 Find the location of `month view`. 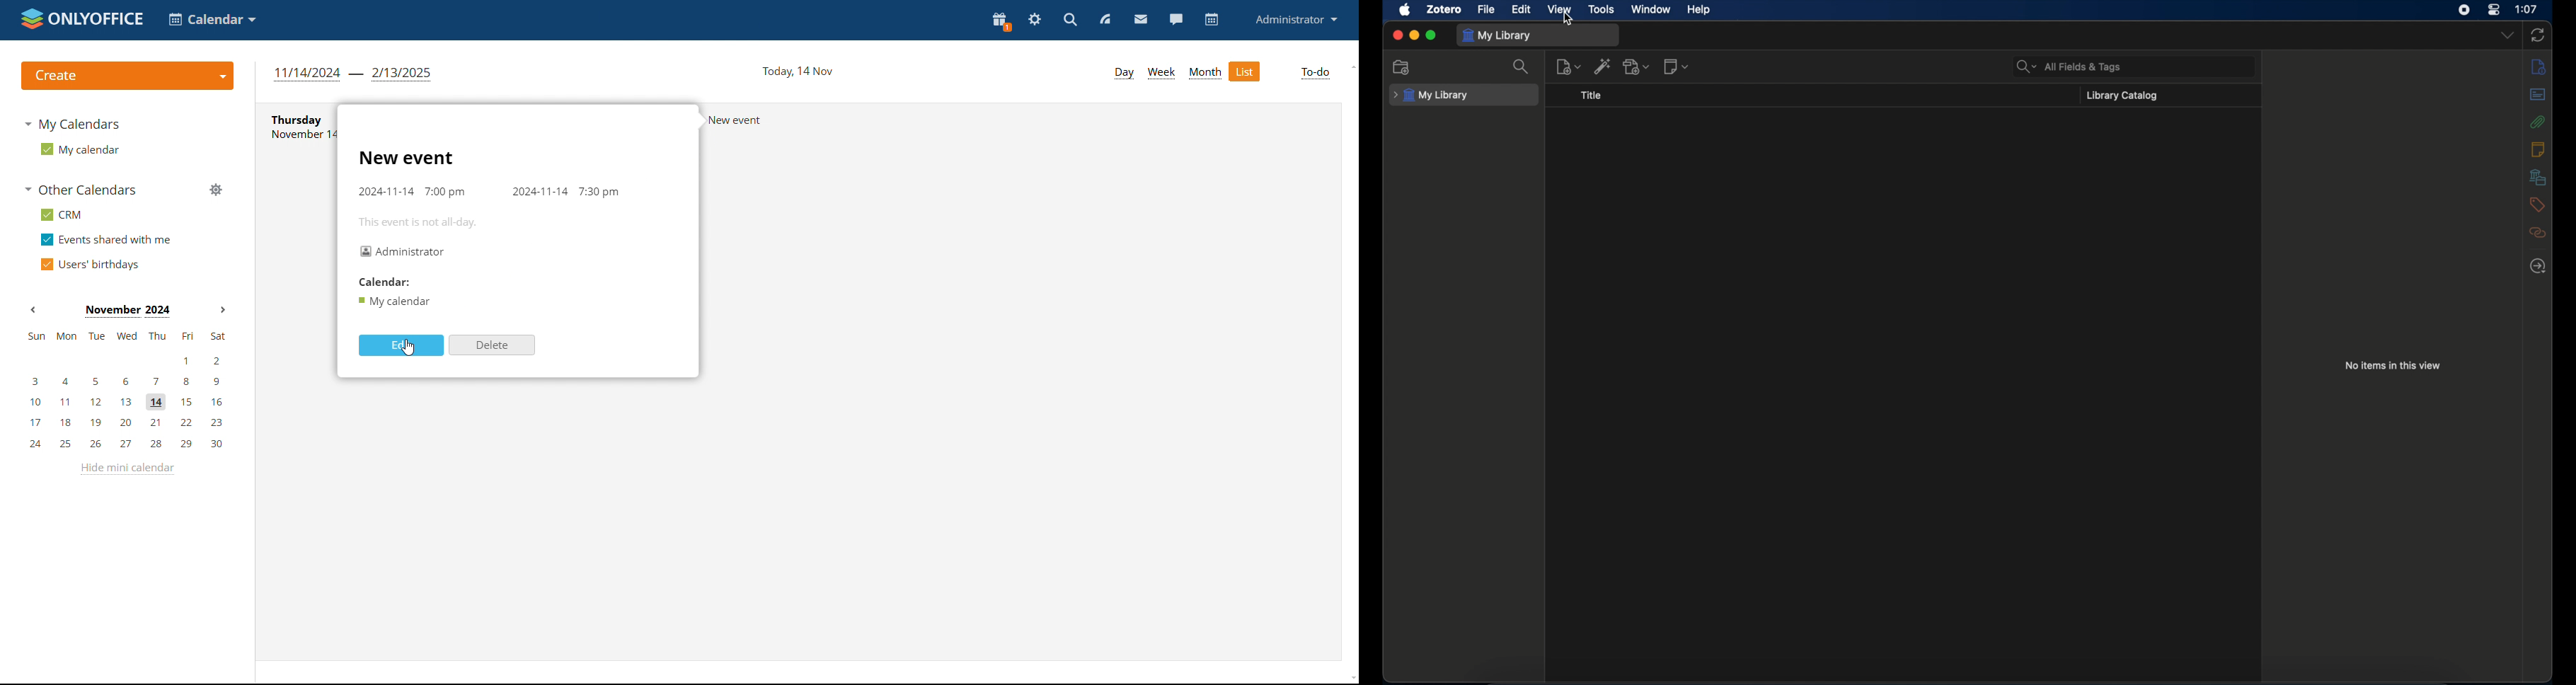

month view is located at coordinates (1205, 72).